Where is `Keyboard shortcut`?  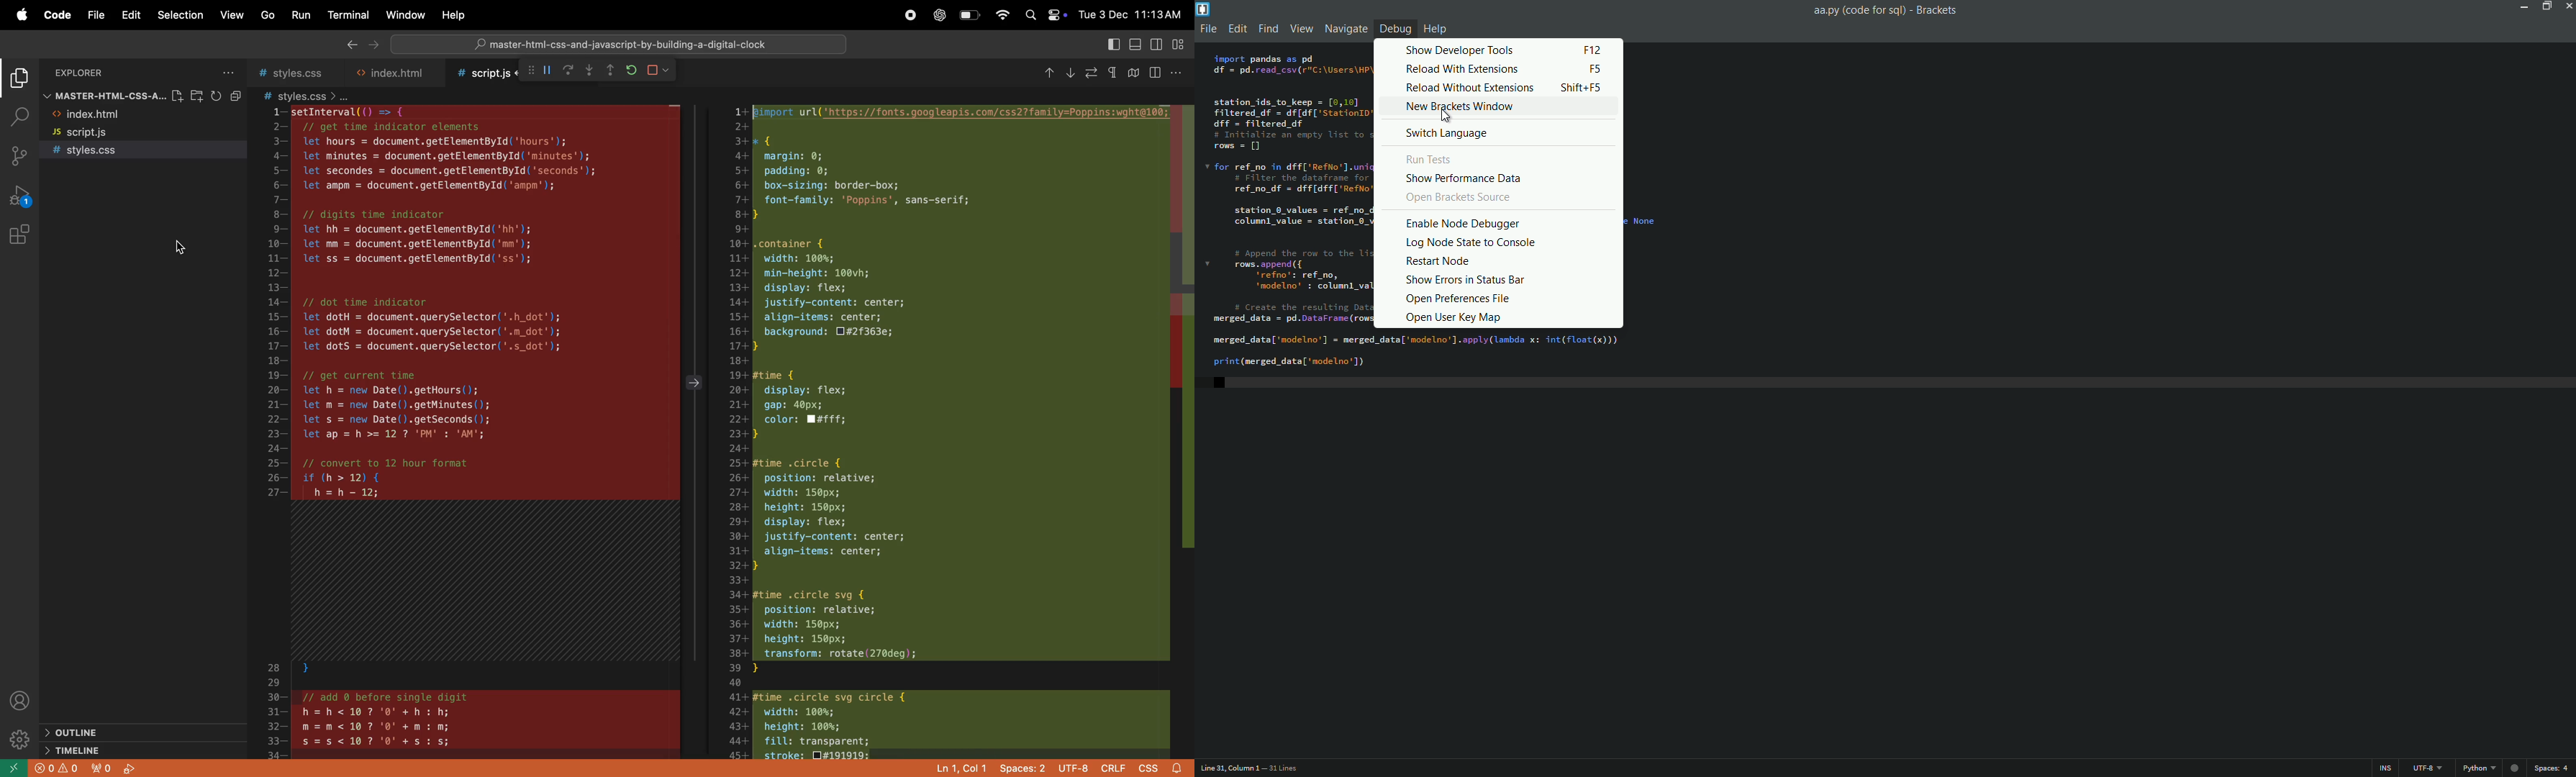
Keyboard shortcut is located at coordinates (1591, 50).